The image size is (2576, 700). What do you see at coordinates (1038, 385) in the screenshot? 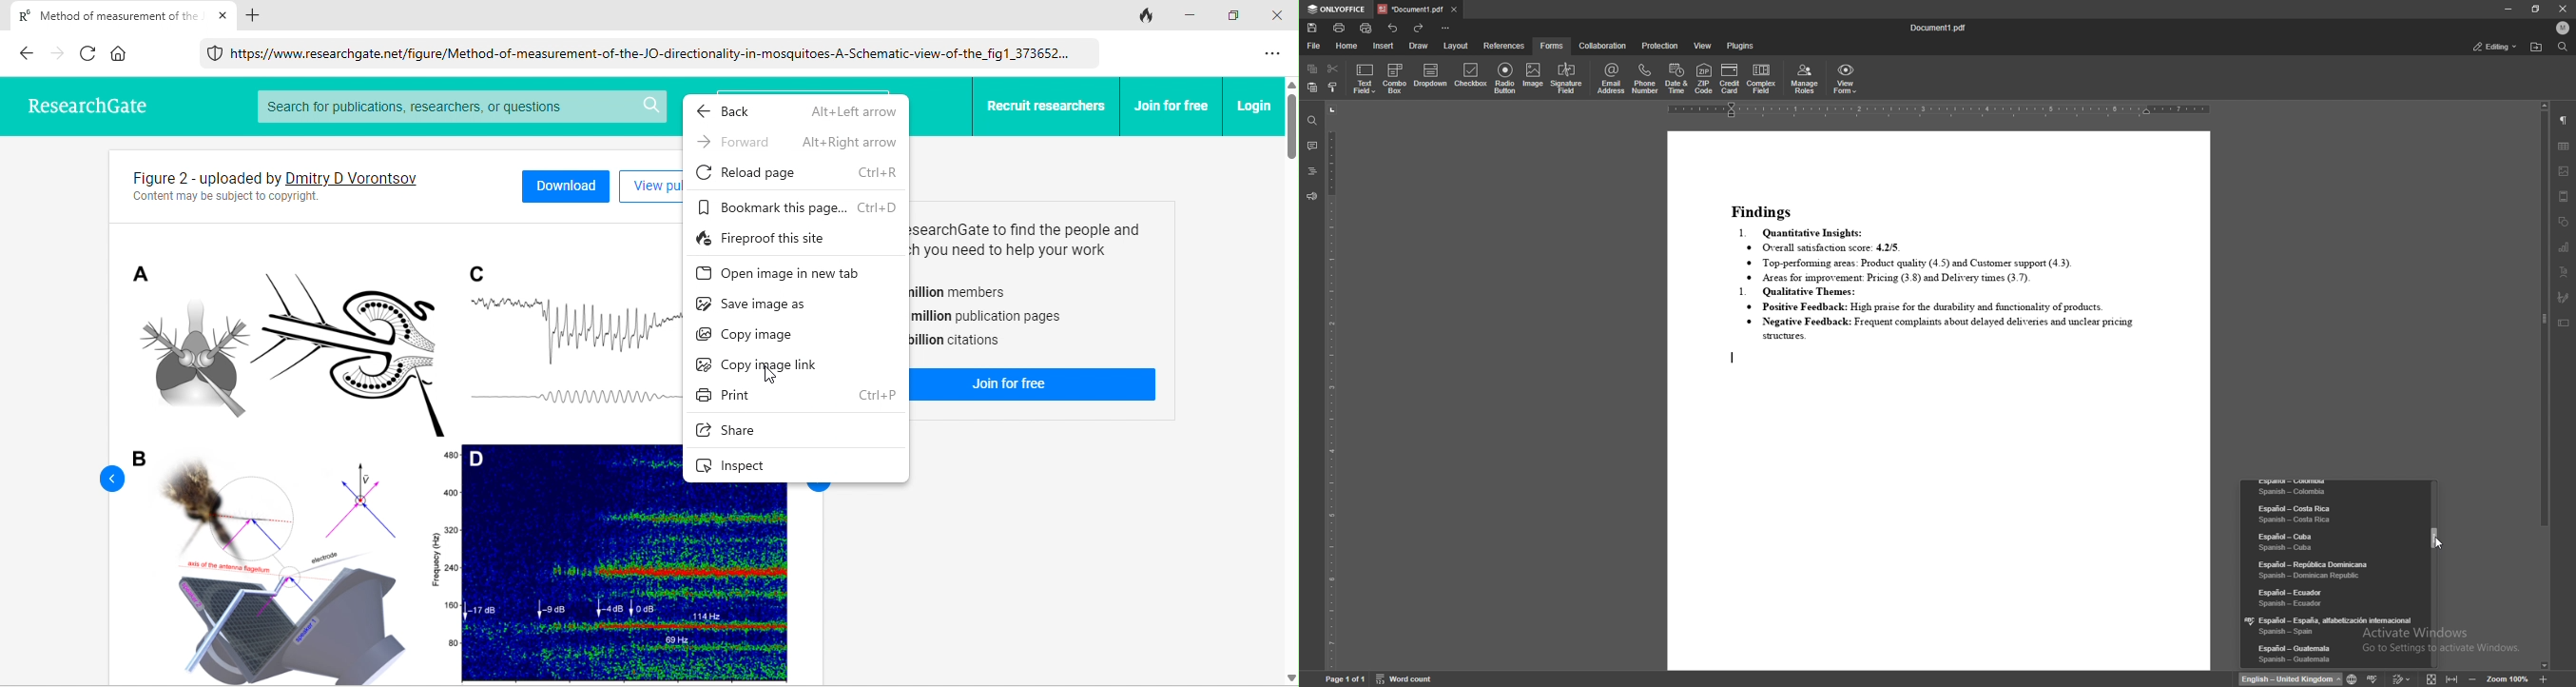
I see `join for free` at bounding box center [1038, 385].